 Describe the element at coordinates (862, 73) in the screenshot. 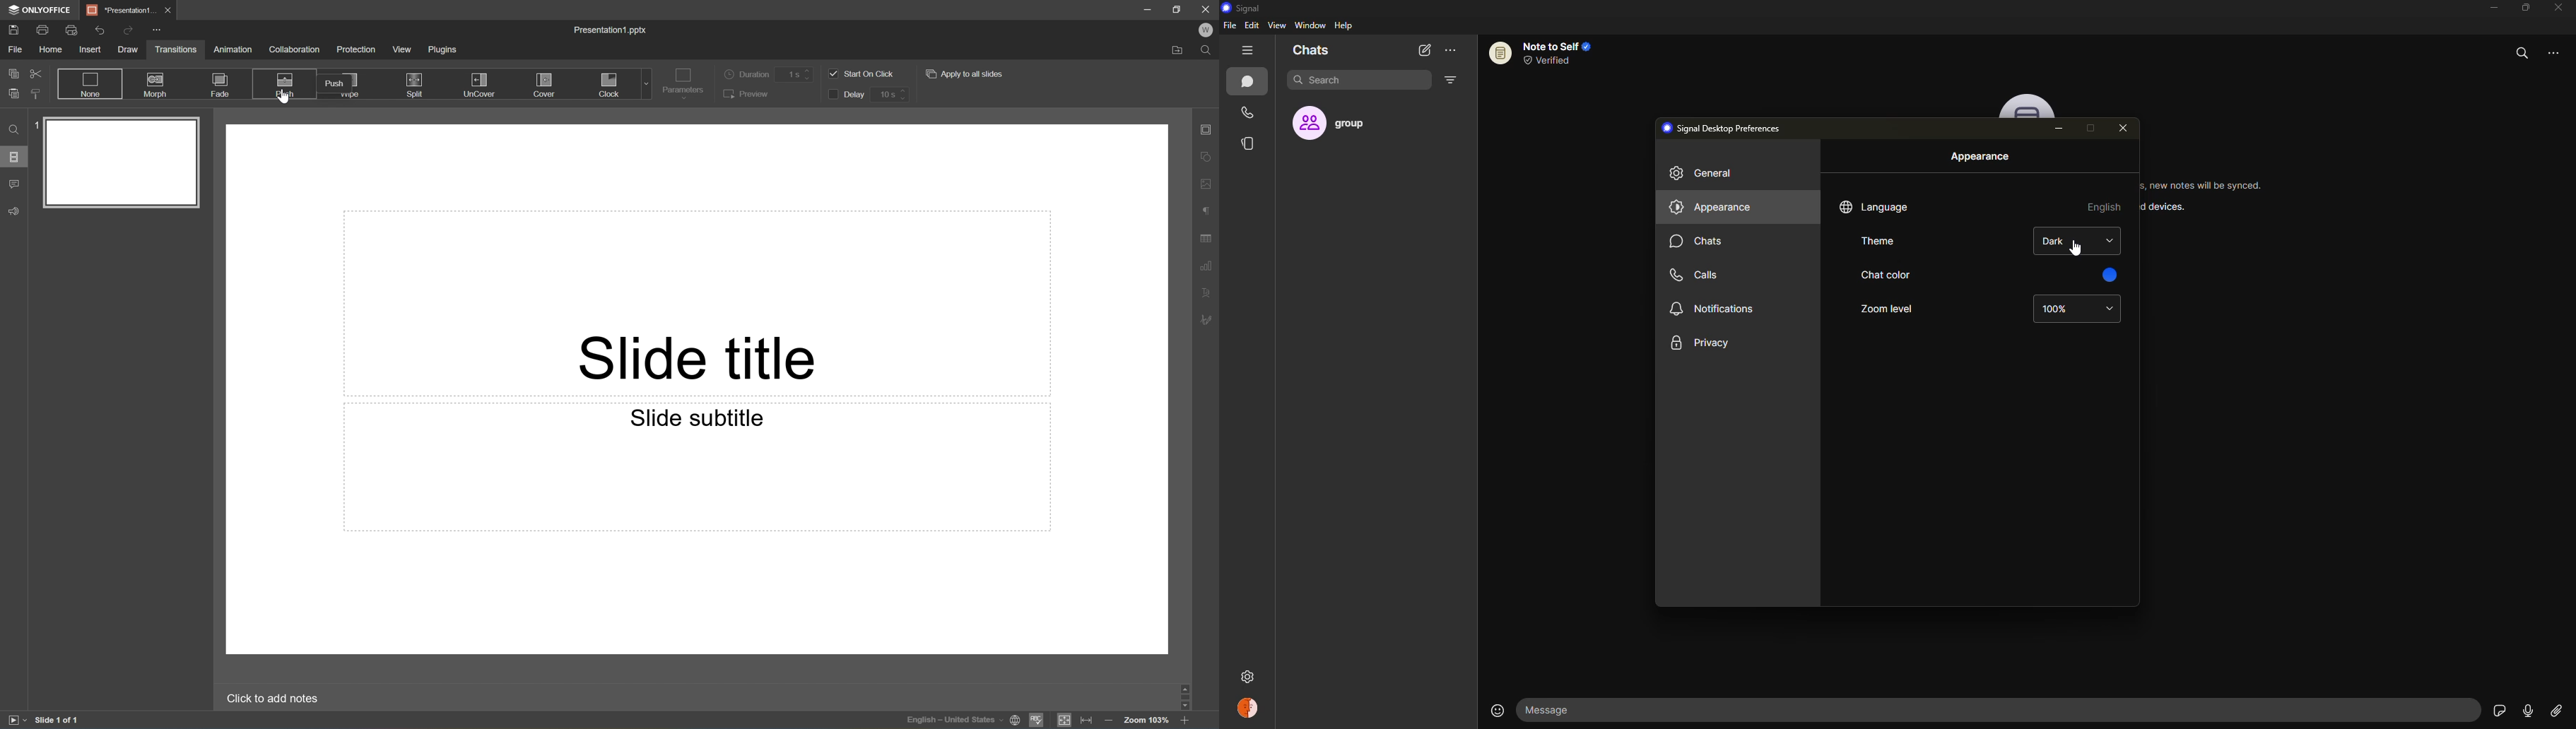

I see `Start on click` at that location.